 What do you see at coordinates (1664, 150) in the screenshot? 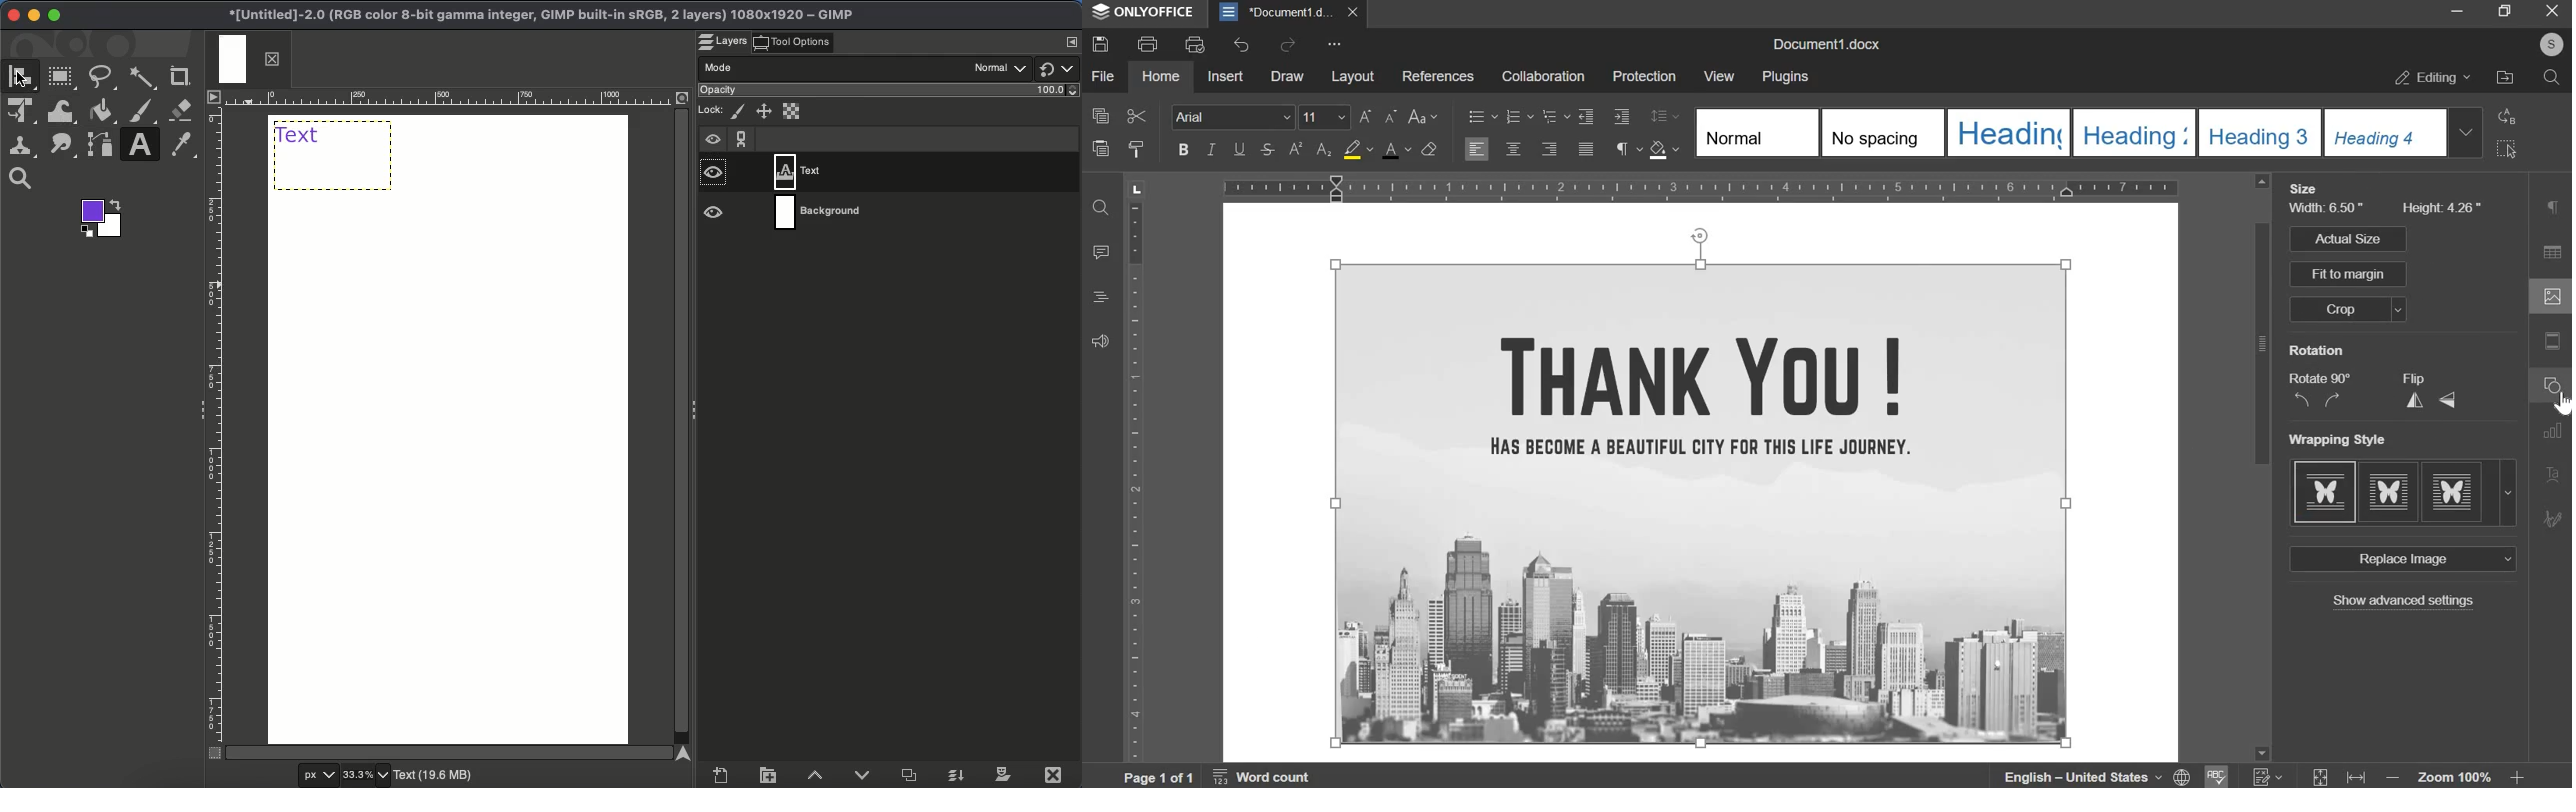
I see `shading` at bounding box center [1664, 150].